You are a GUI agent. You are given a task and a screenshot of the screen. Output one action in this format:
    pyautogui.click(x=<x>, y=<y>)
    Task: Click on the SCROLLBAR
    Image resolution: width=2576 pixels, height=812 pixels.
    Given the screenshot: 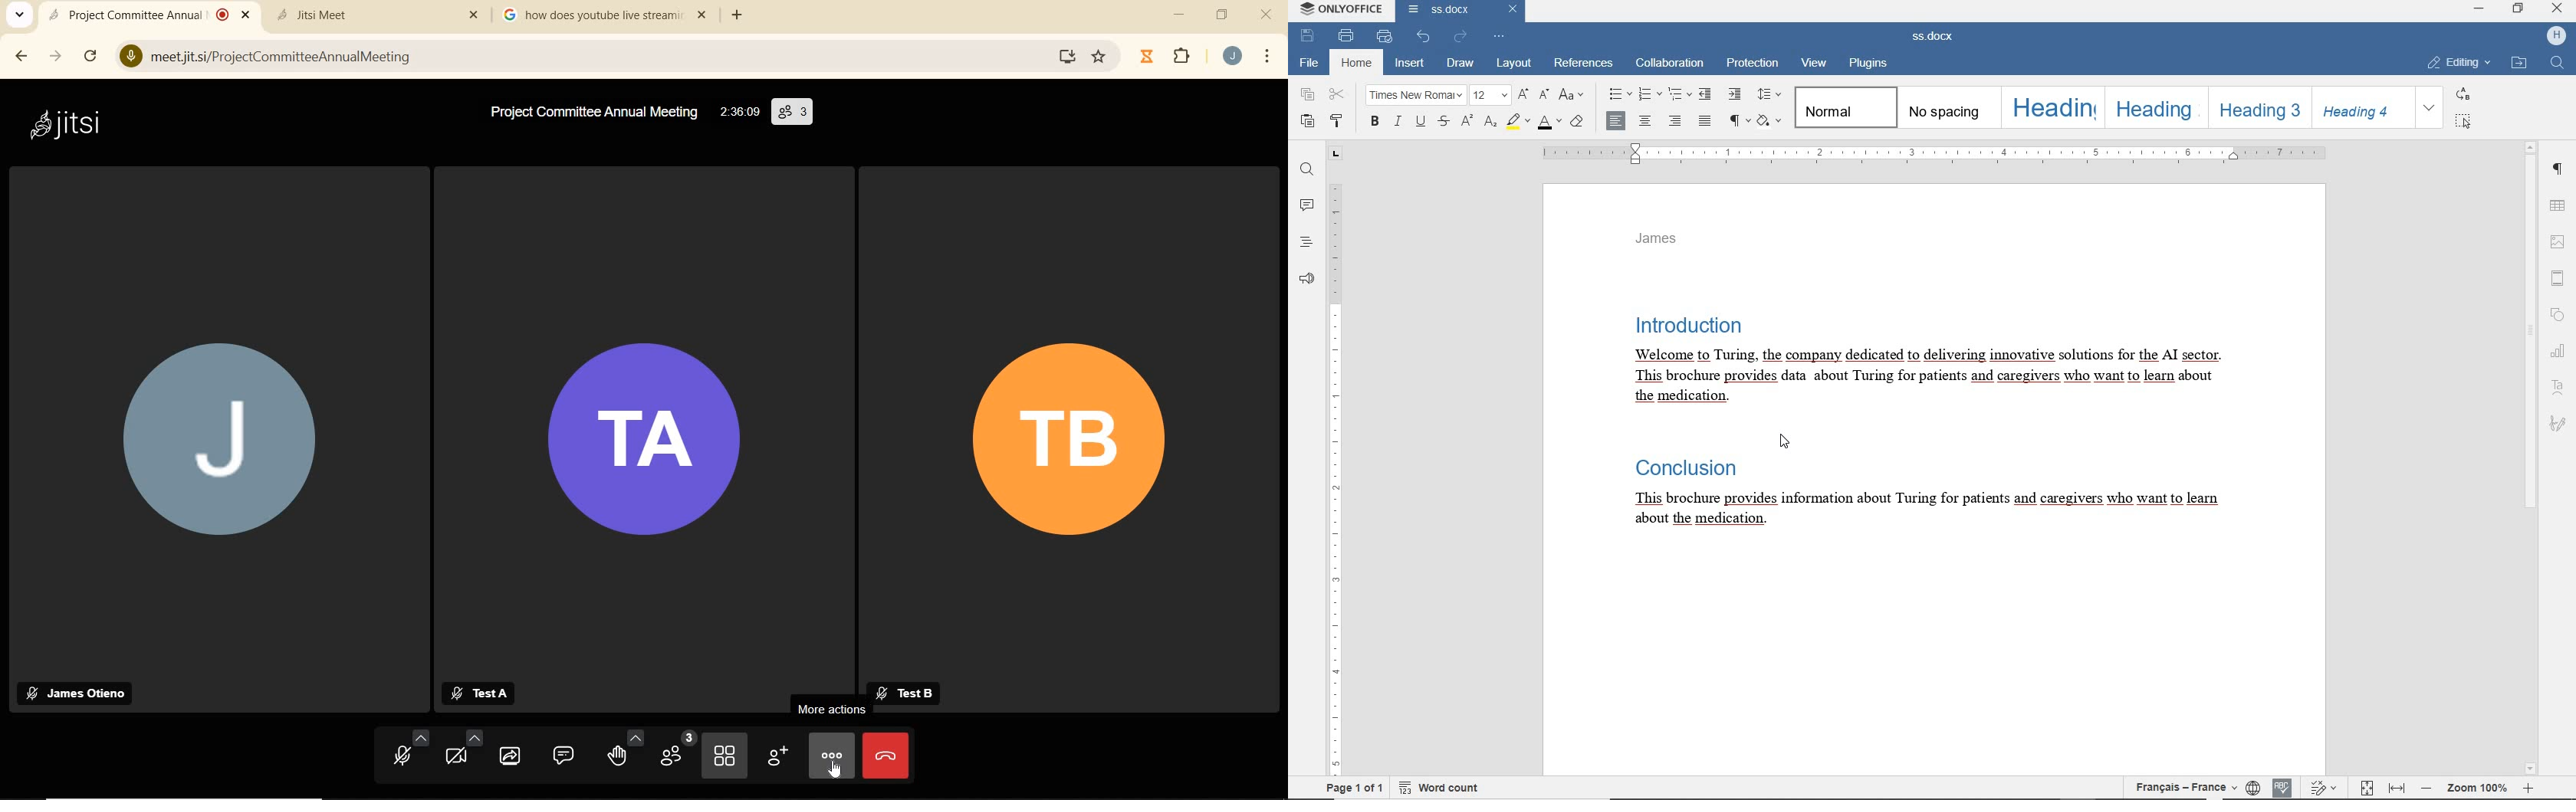 What is the action you would take?
    pyautogui.click(x=2530, y=459)
    